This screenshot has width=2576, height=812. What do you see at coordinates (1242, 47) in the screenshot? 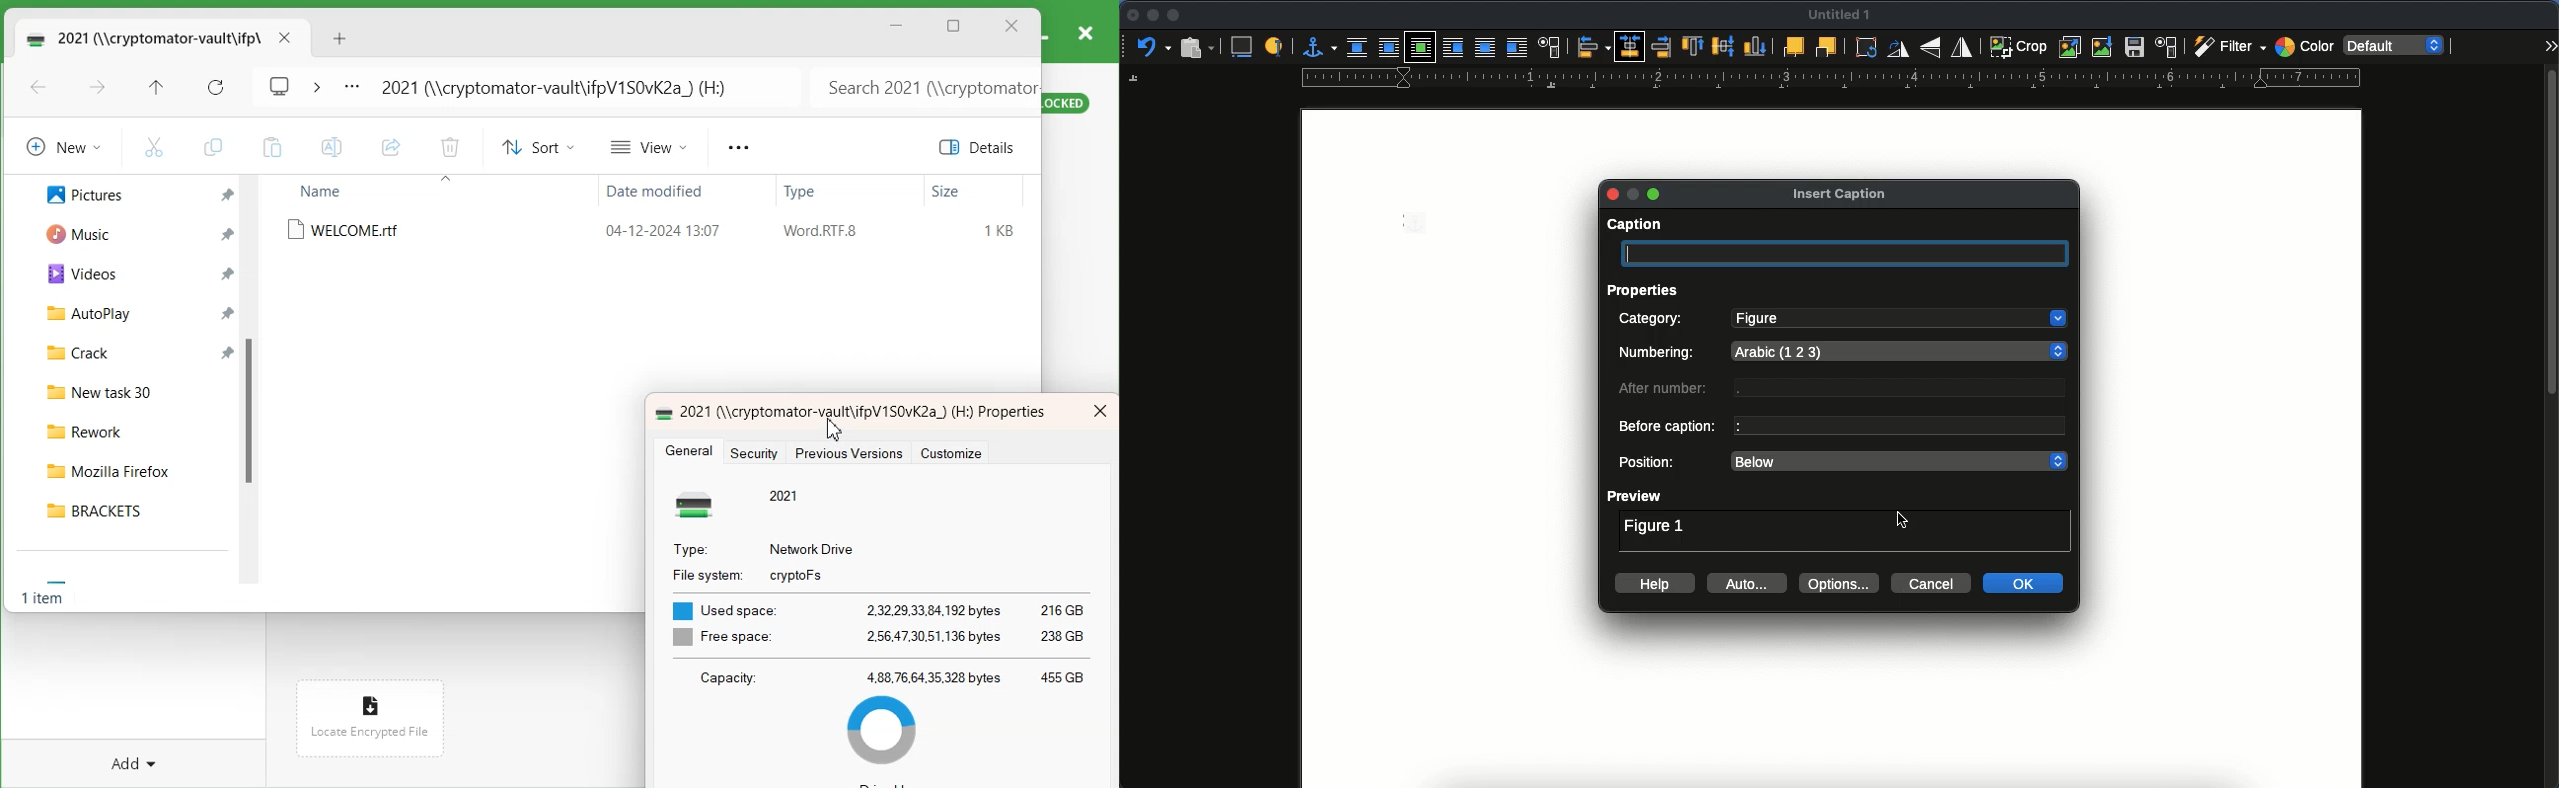
I see `insert caption` at bounding box center [1242, 47].